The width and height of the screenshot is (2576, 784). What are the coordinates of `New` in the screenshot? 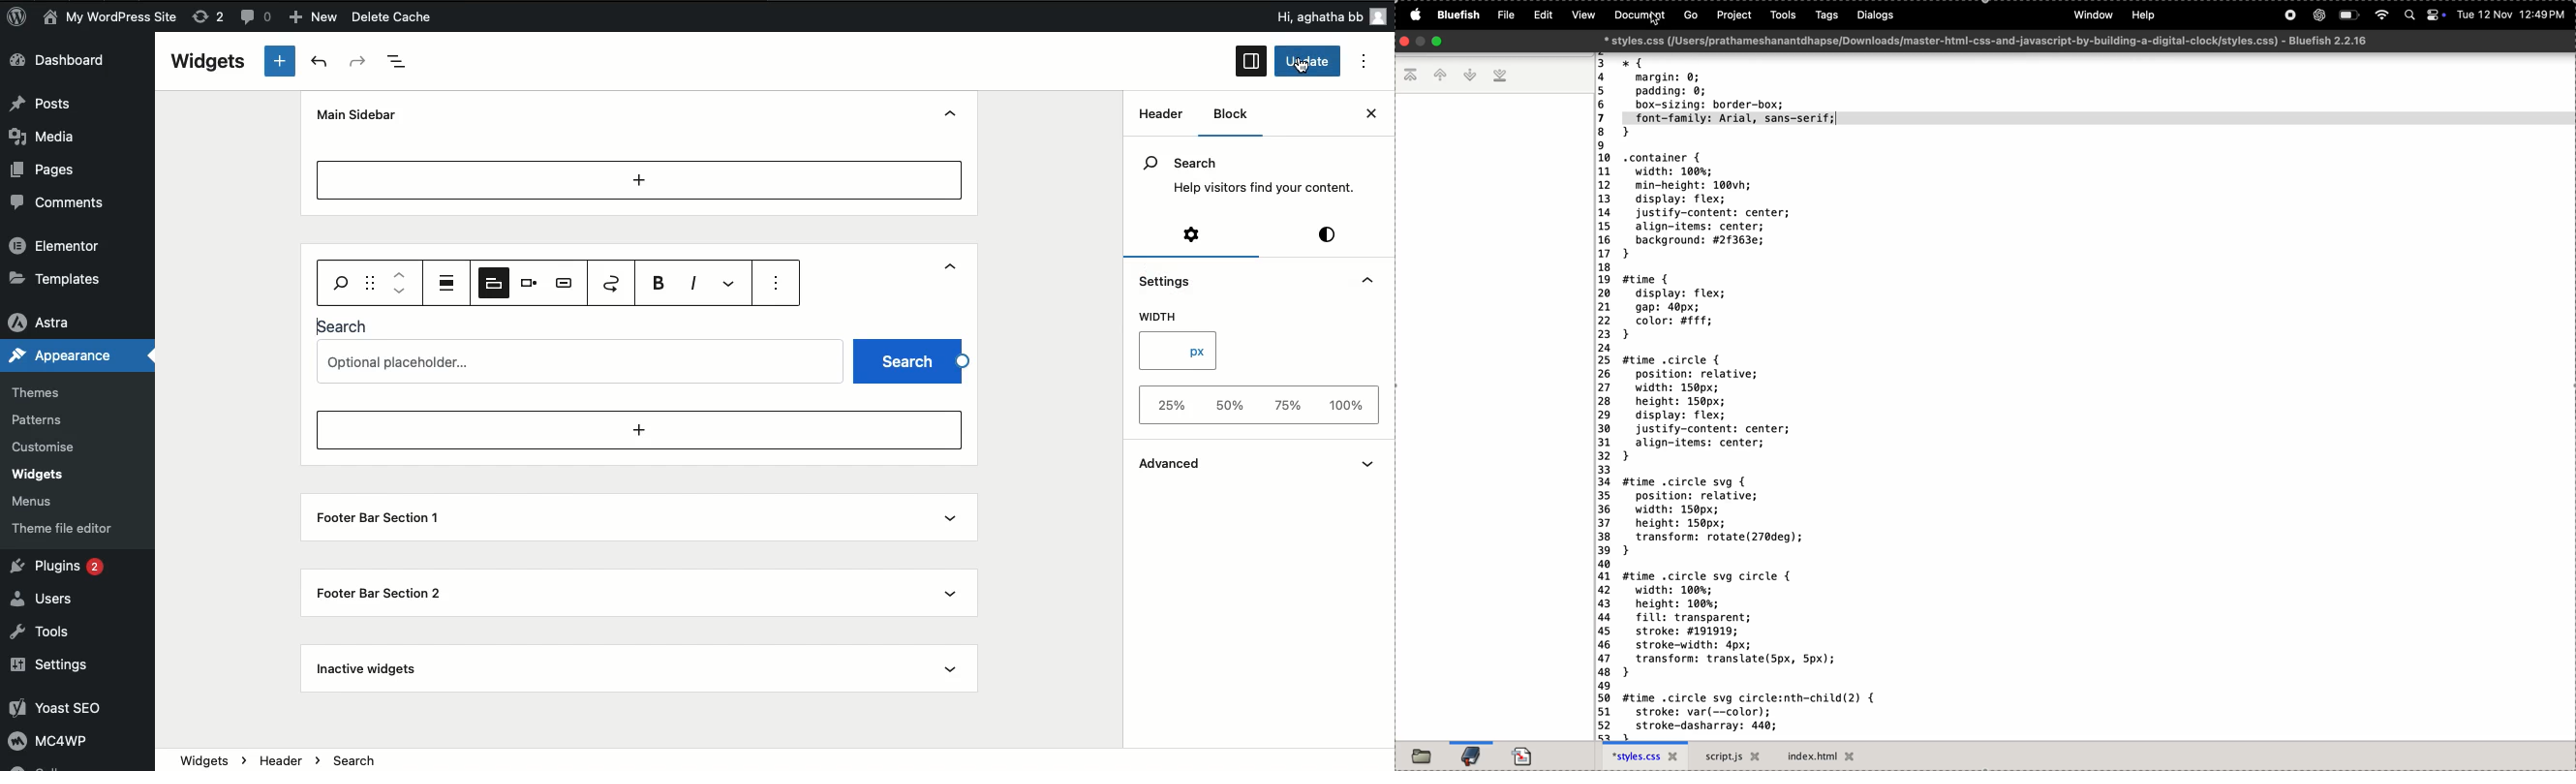 It's located at (316, 17).